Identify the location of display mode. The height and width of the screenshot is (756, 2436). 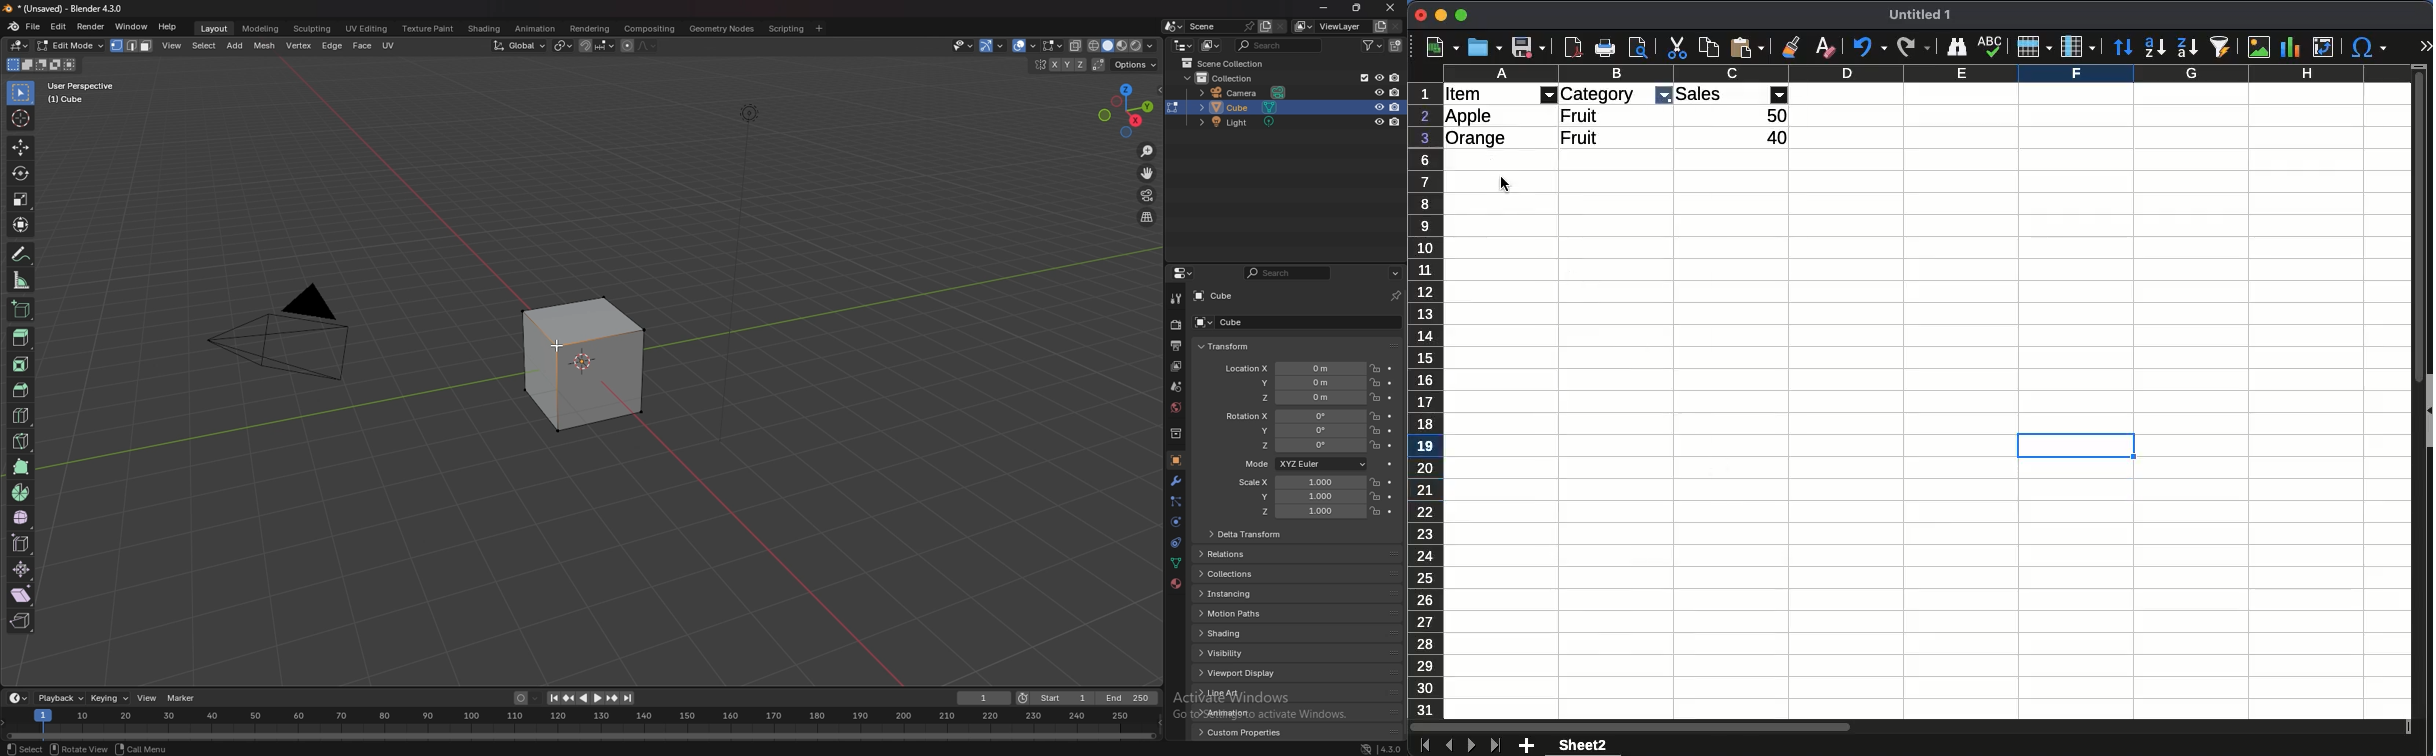
(1213, 46).